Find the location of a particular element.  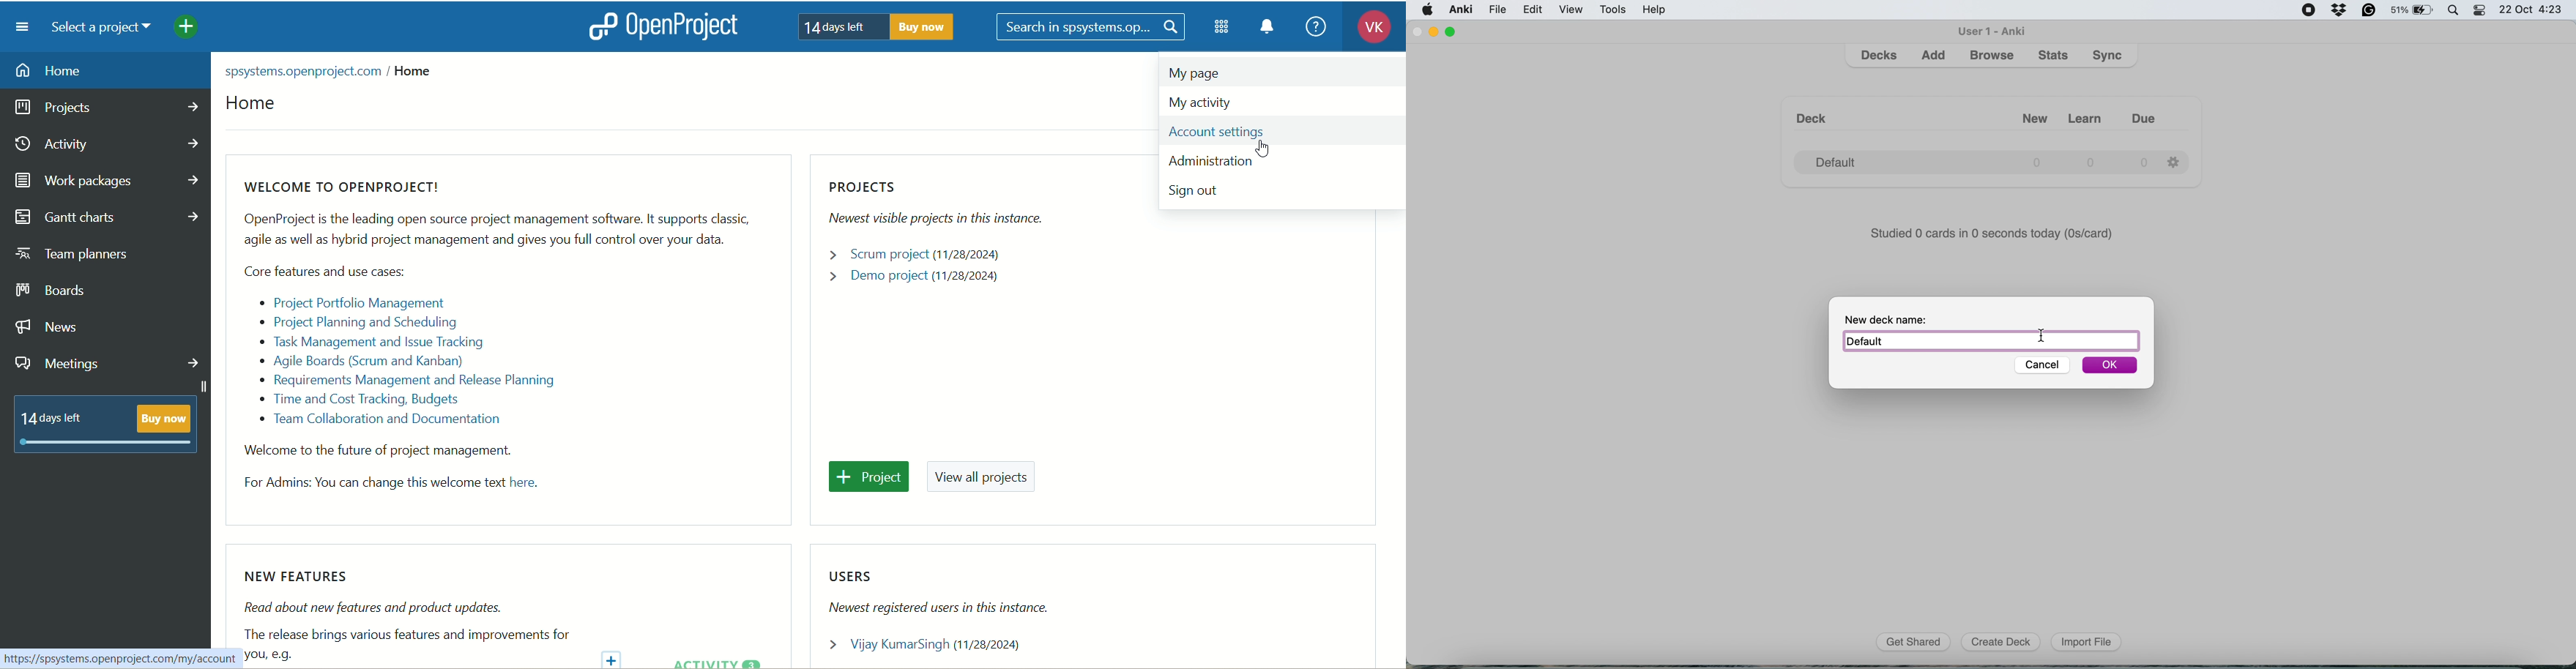

logo is located at coordinates (601, 26).